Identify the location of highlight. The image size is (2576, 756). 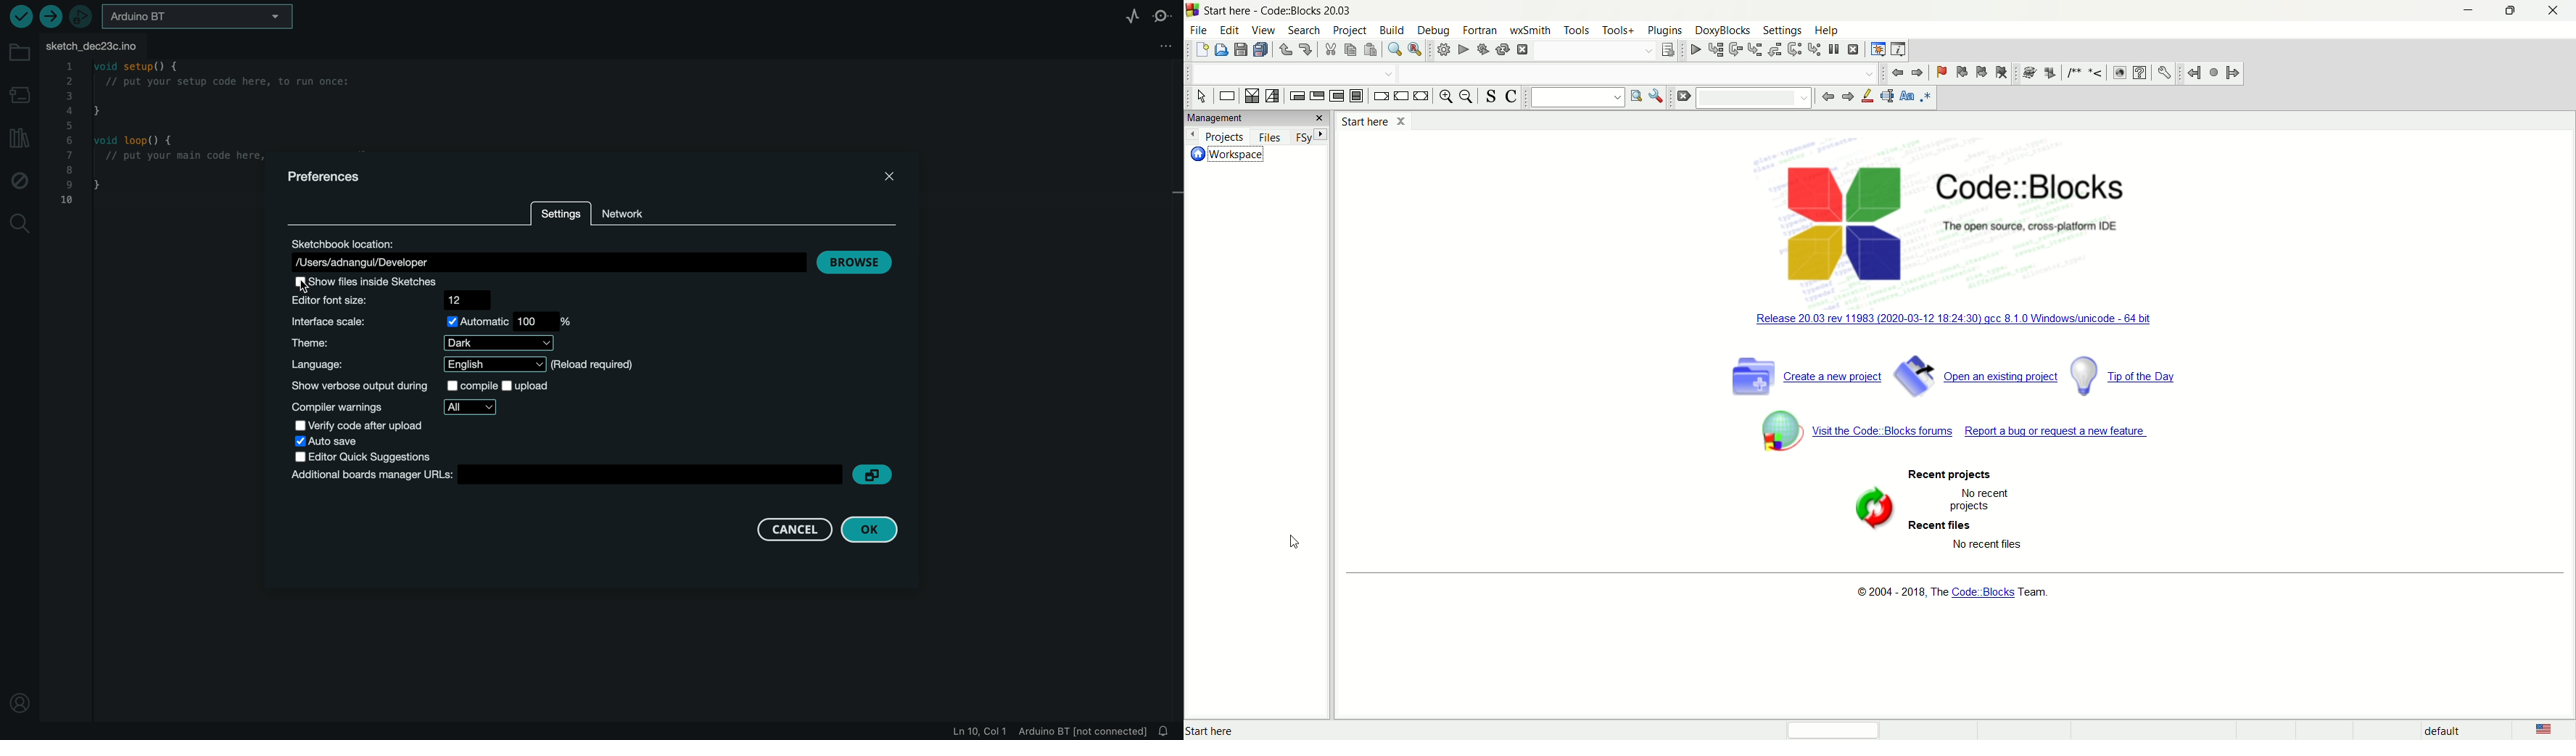
(1870, 96).